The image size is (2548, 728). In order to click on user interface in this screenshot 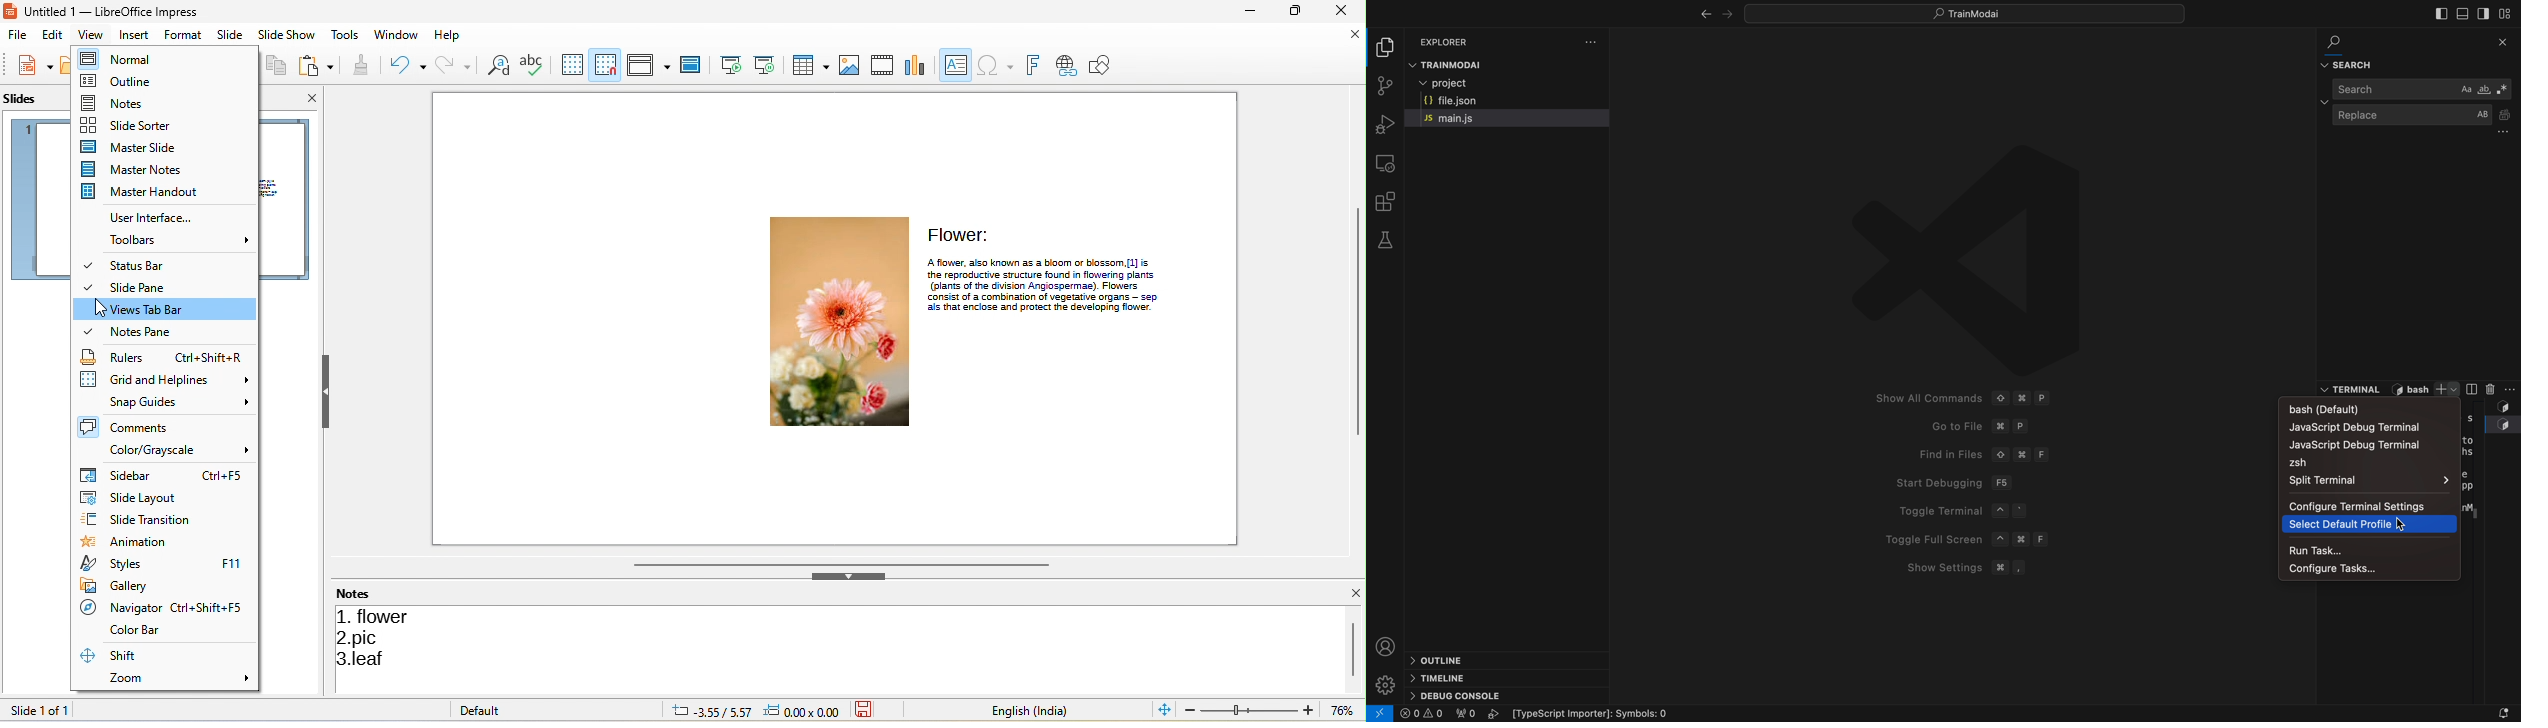, I will do `click(158, 215)`.